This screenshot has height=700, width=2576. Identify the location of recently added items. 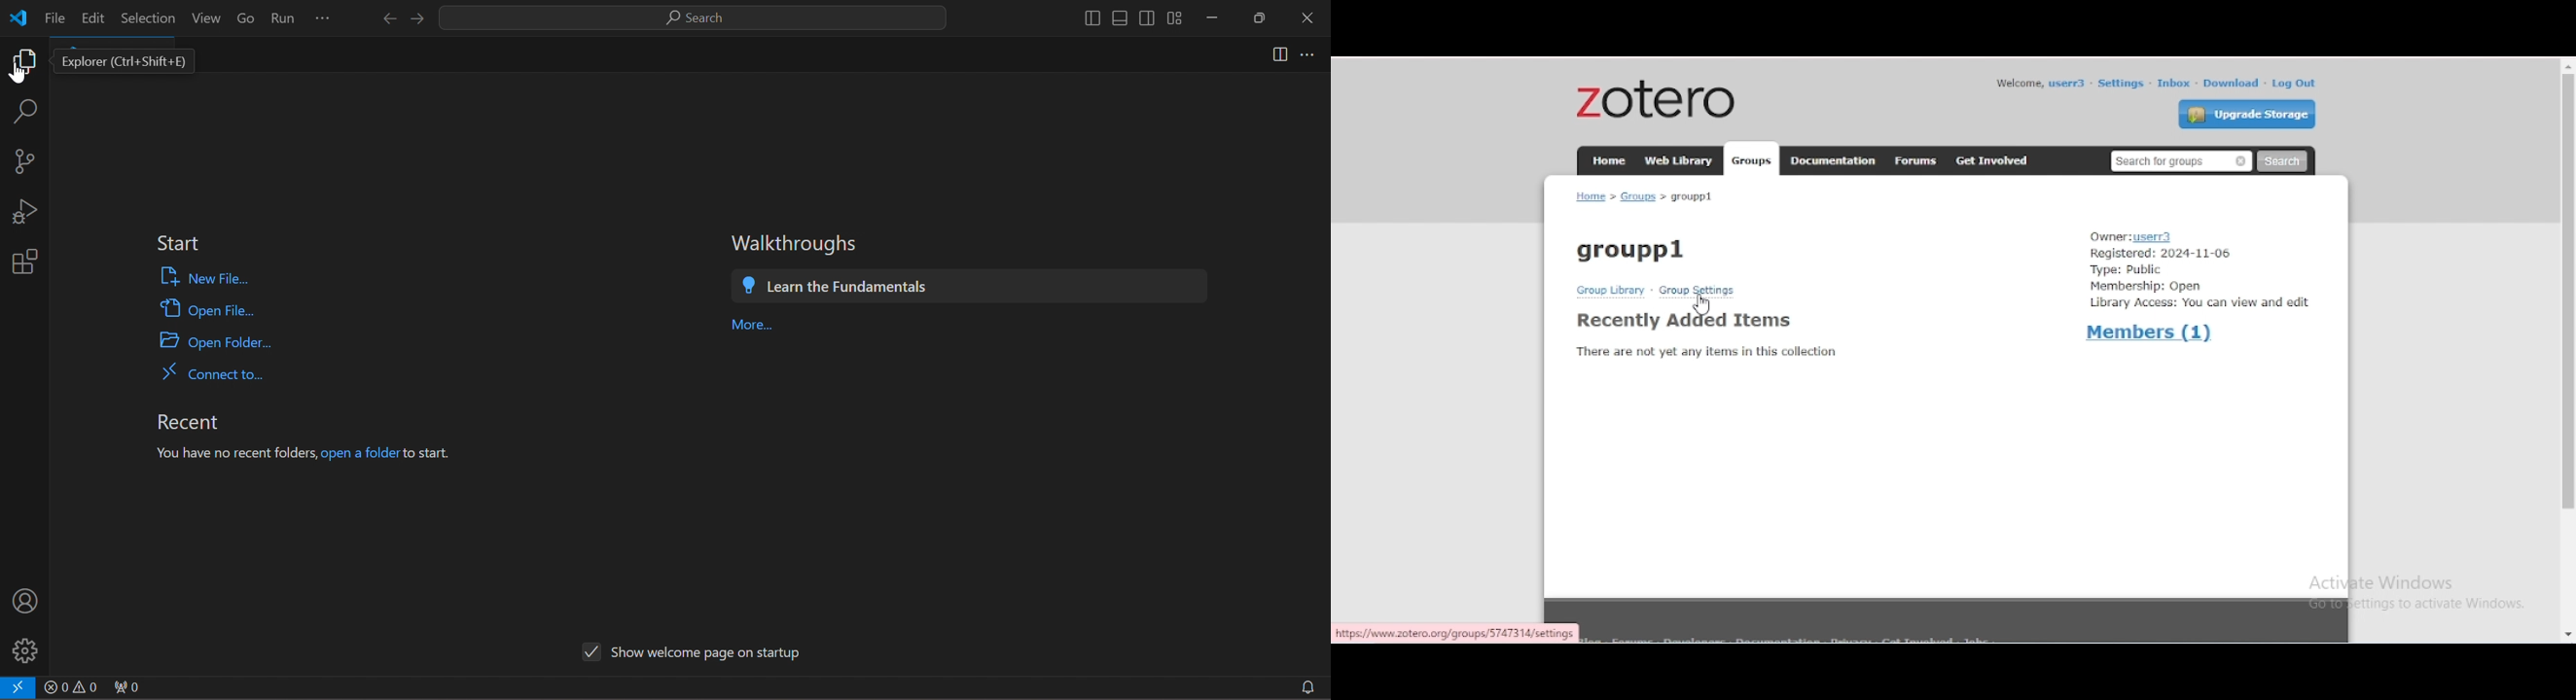
(1685, 320).